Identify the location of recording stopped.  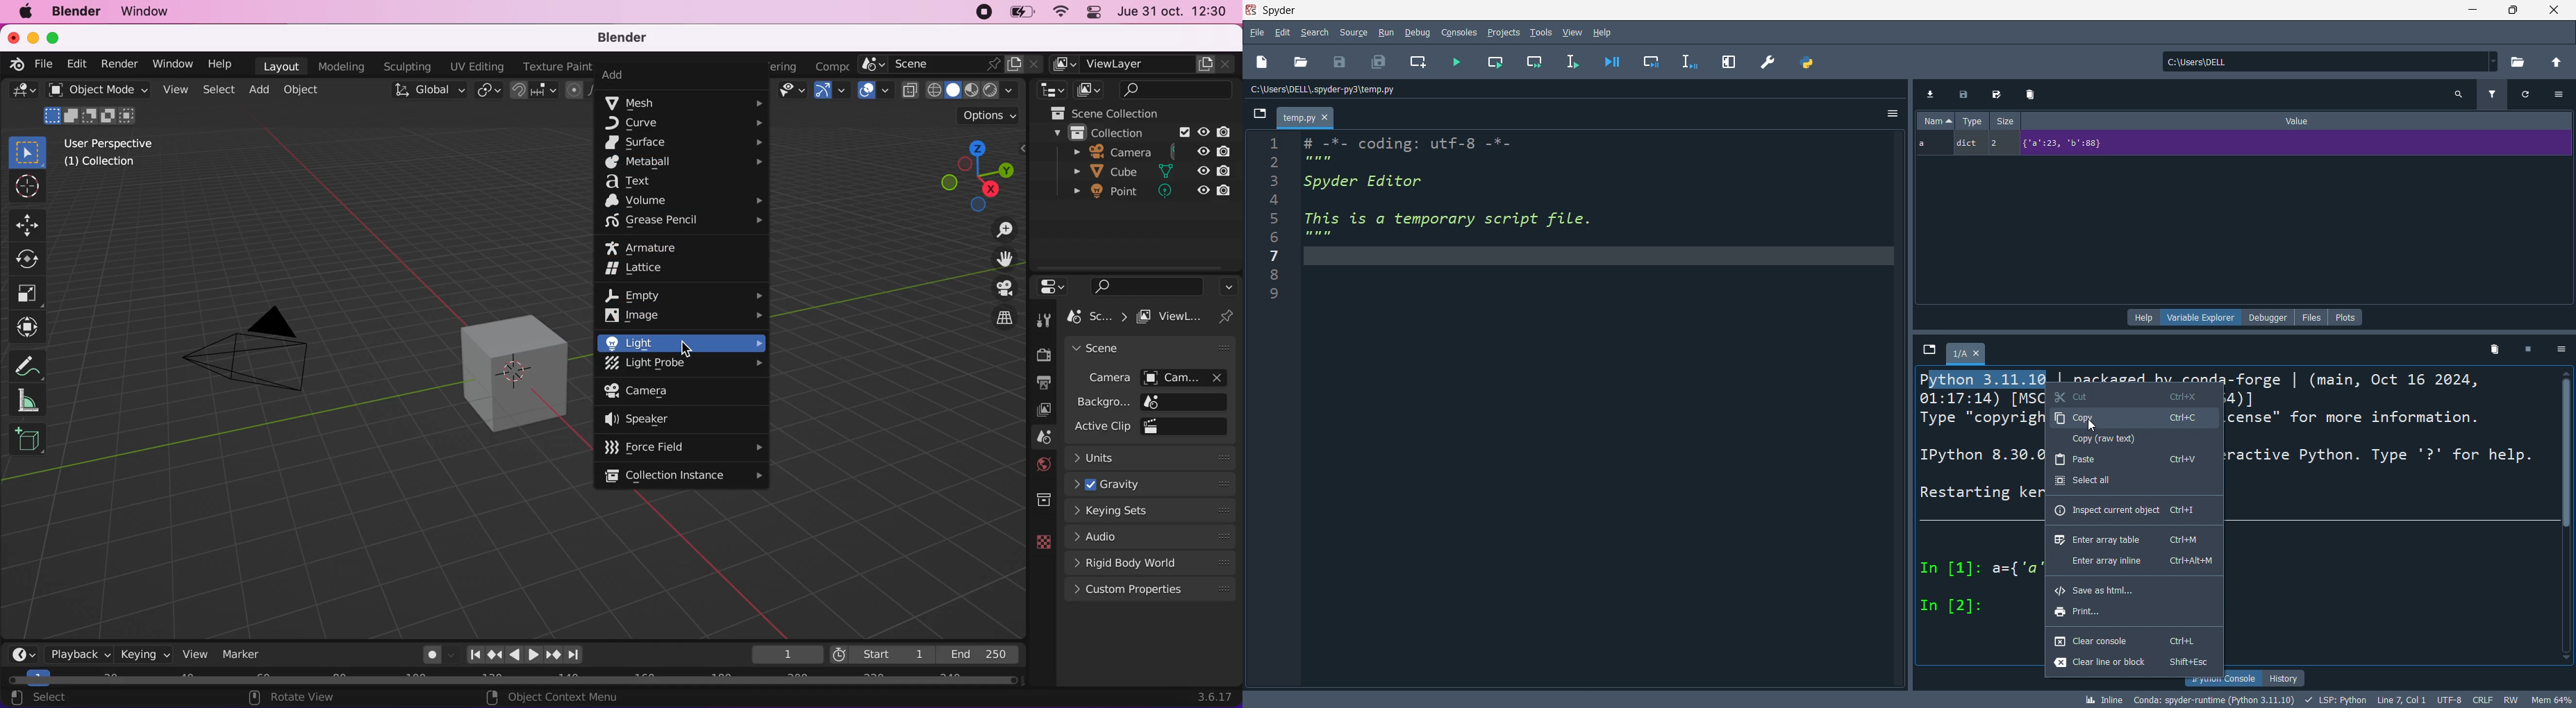
(986, 13).